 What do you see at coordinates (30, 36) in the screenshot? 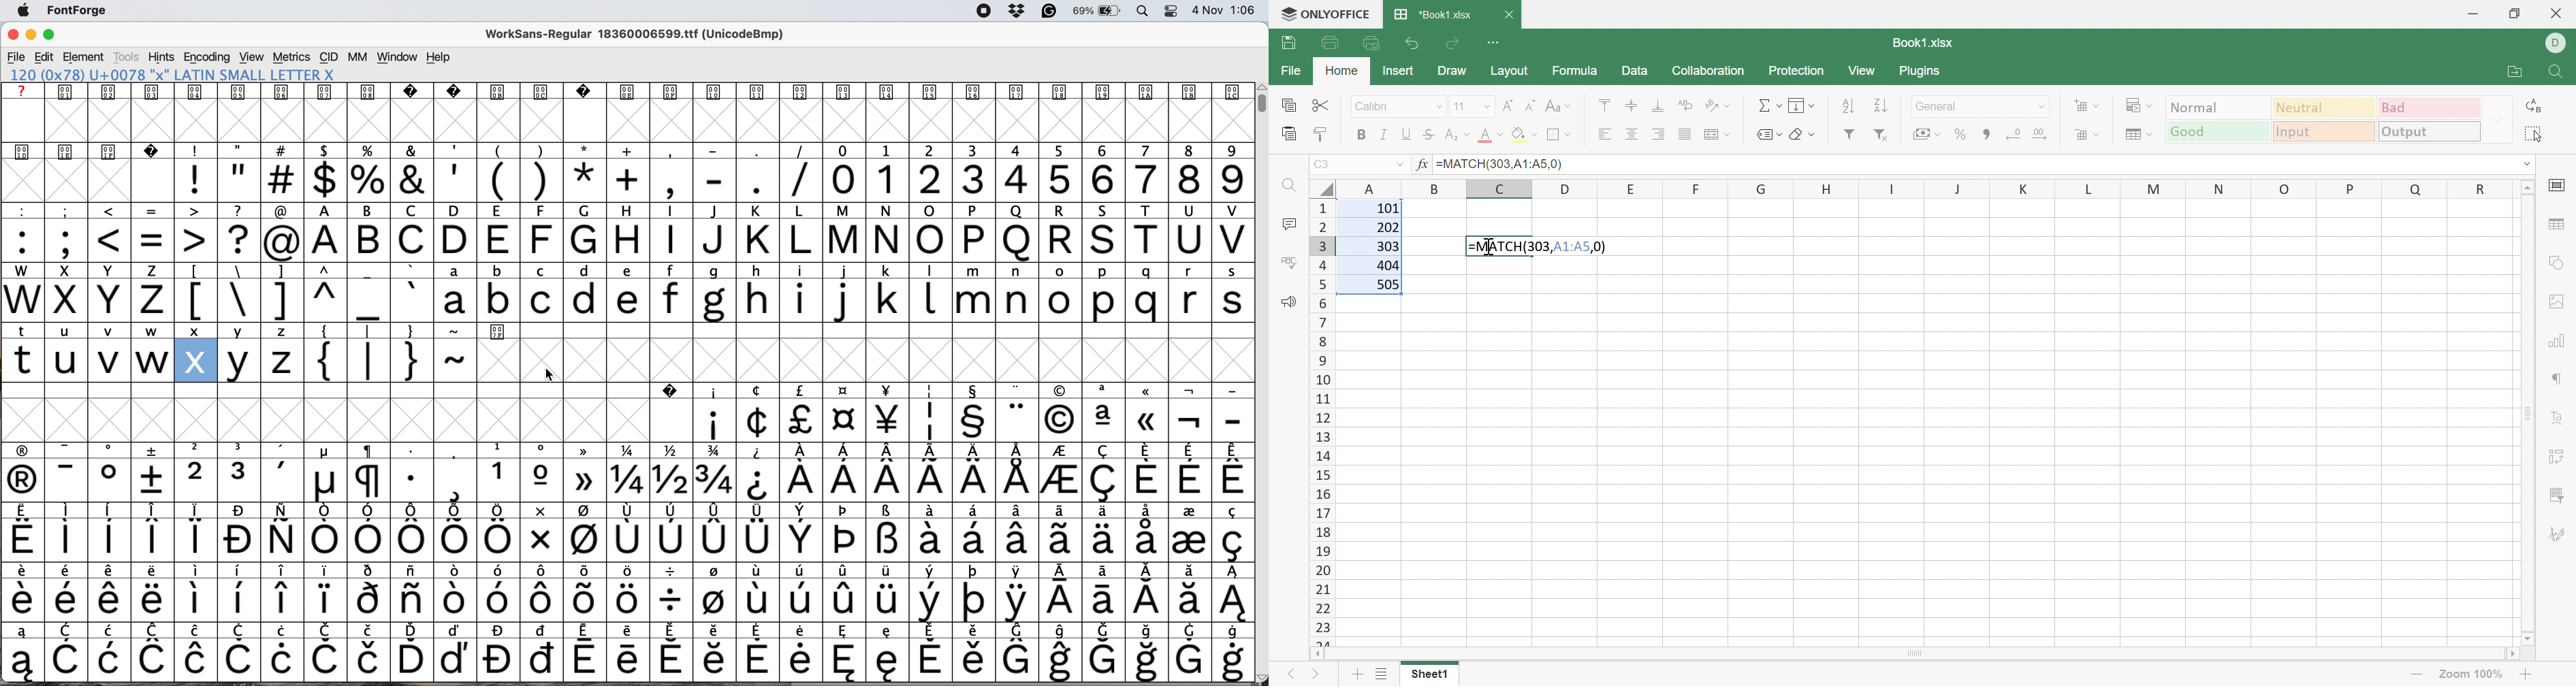
I see `minimise` at bounding box center [30, 36].